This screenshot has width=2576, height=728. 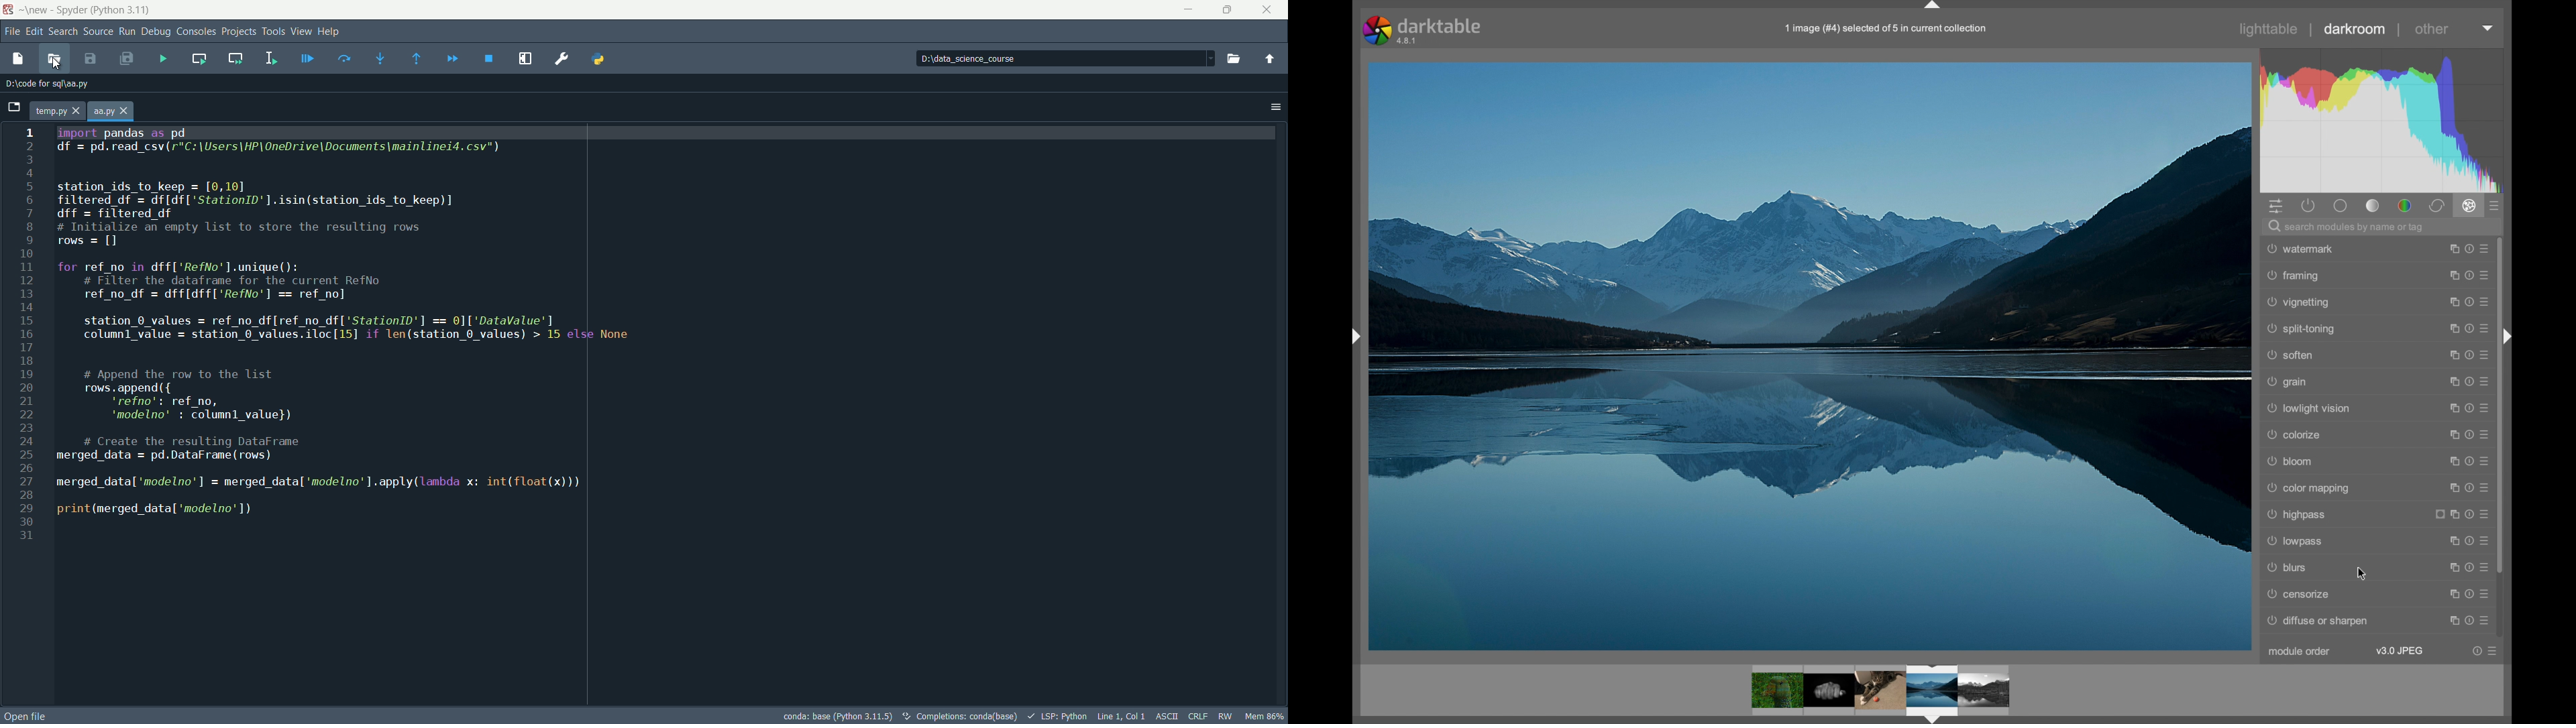 What do you see at coordinates (1265, 716) in the screenshot?
I see `memory usage` at bounding box center [1265, 716].